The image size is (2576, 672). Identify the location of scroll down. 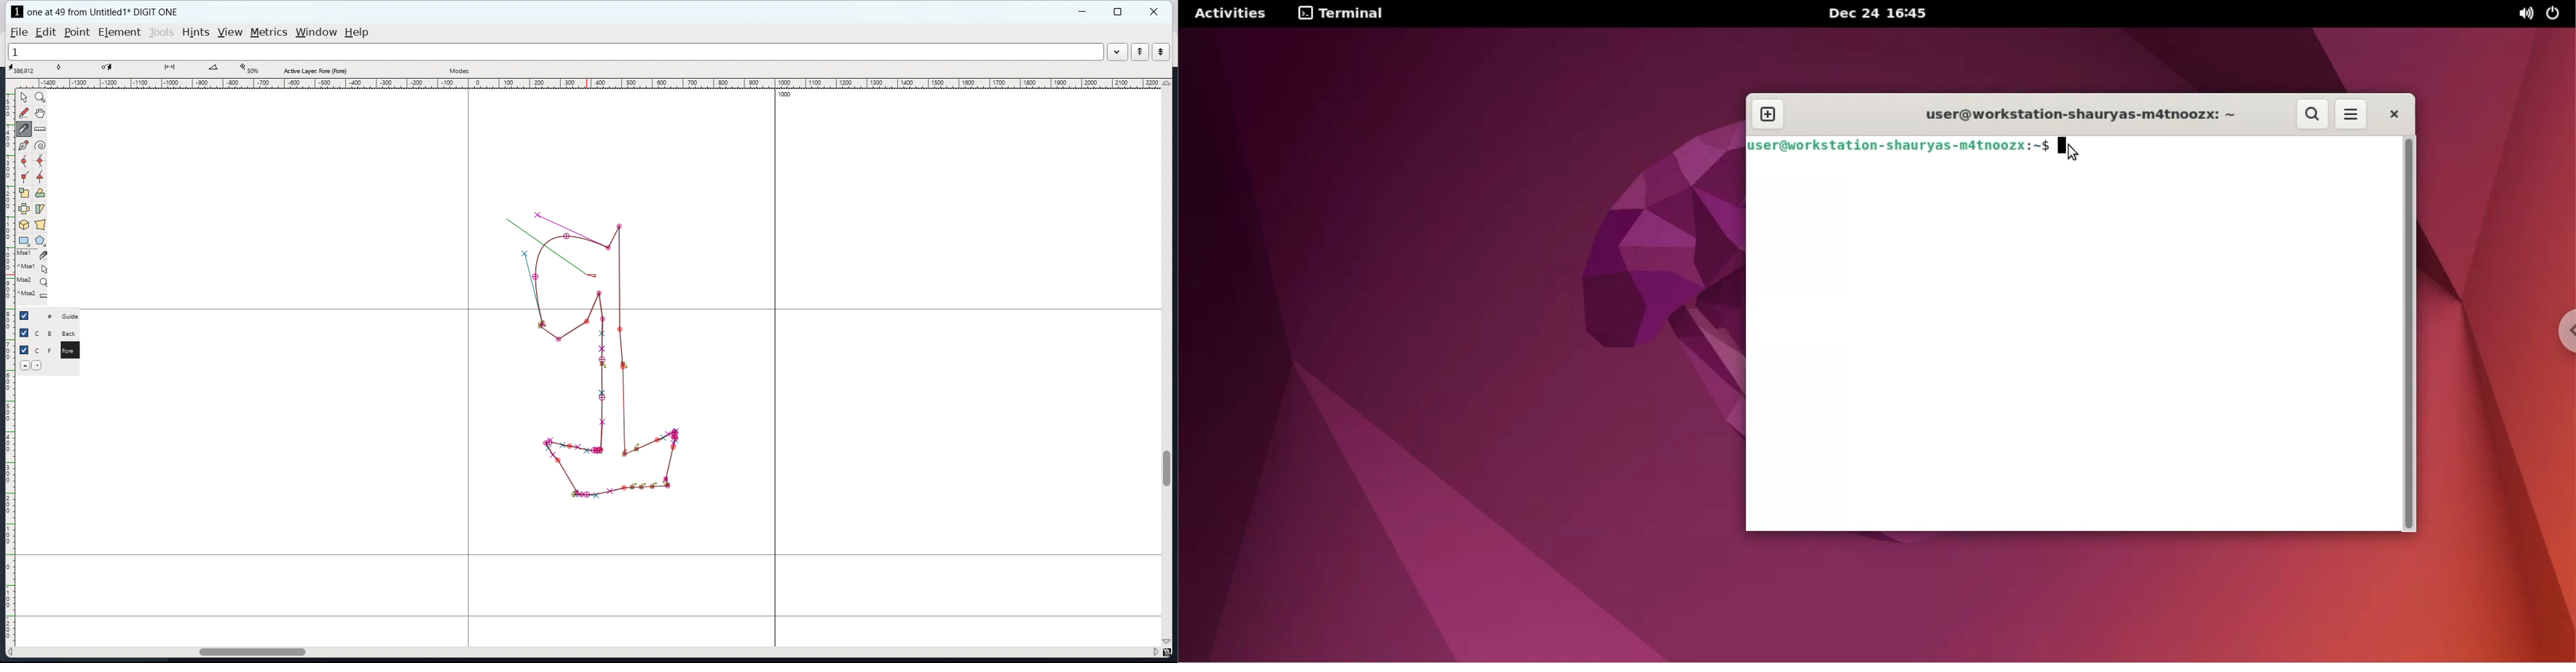
(1168, 641).